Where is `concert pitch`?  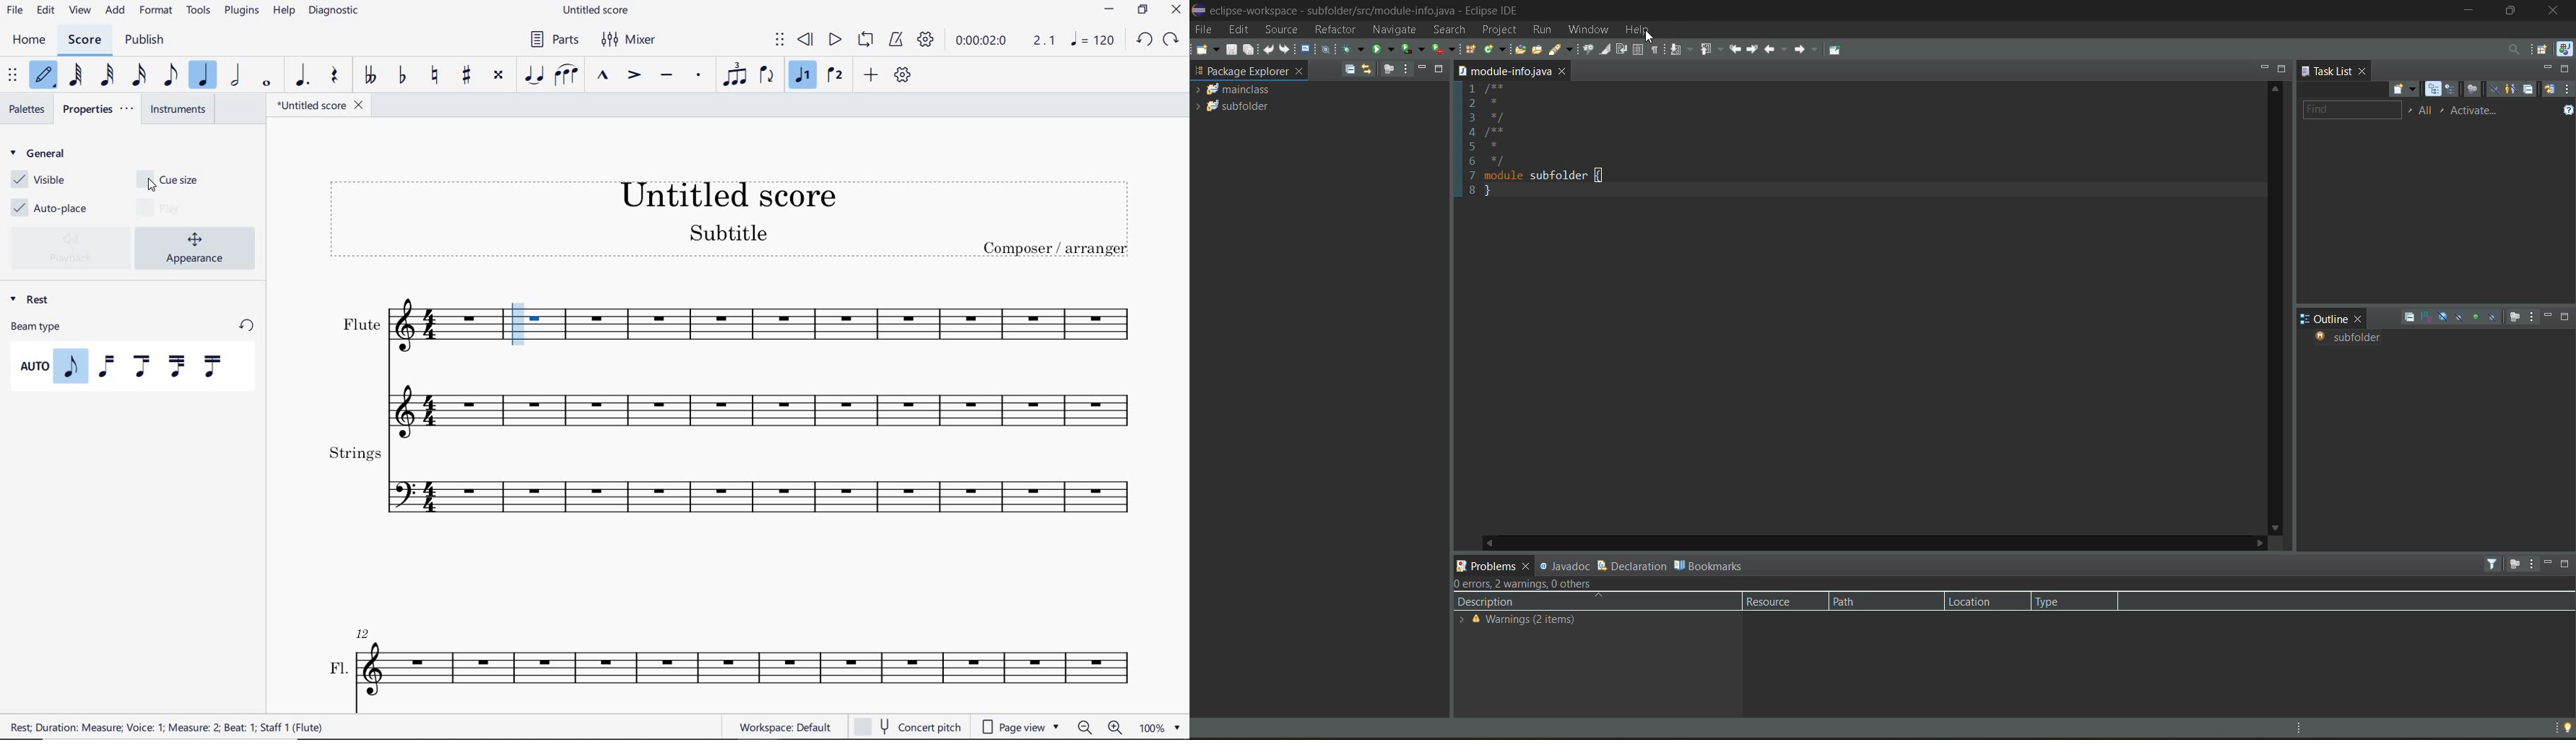 concert pitch is located at coordinates (907, 724).